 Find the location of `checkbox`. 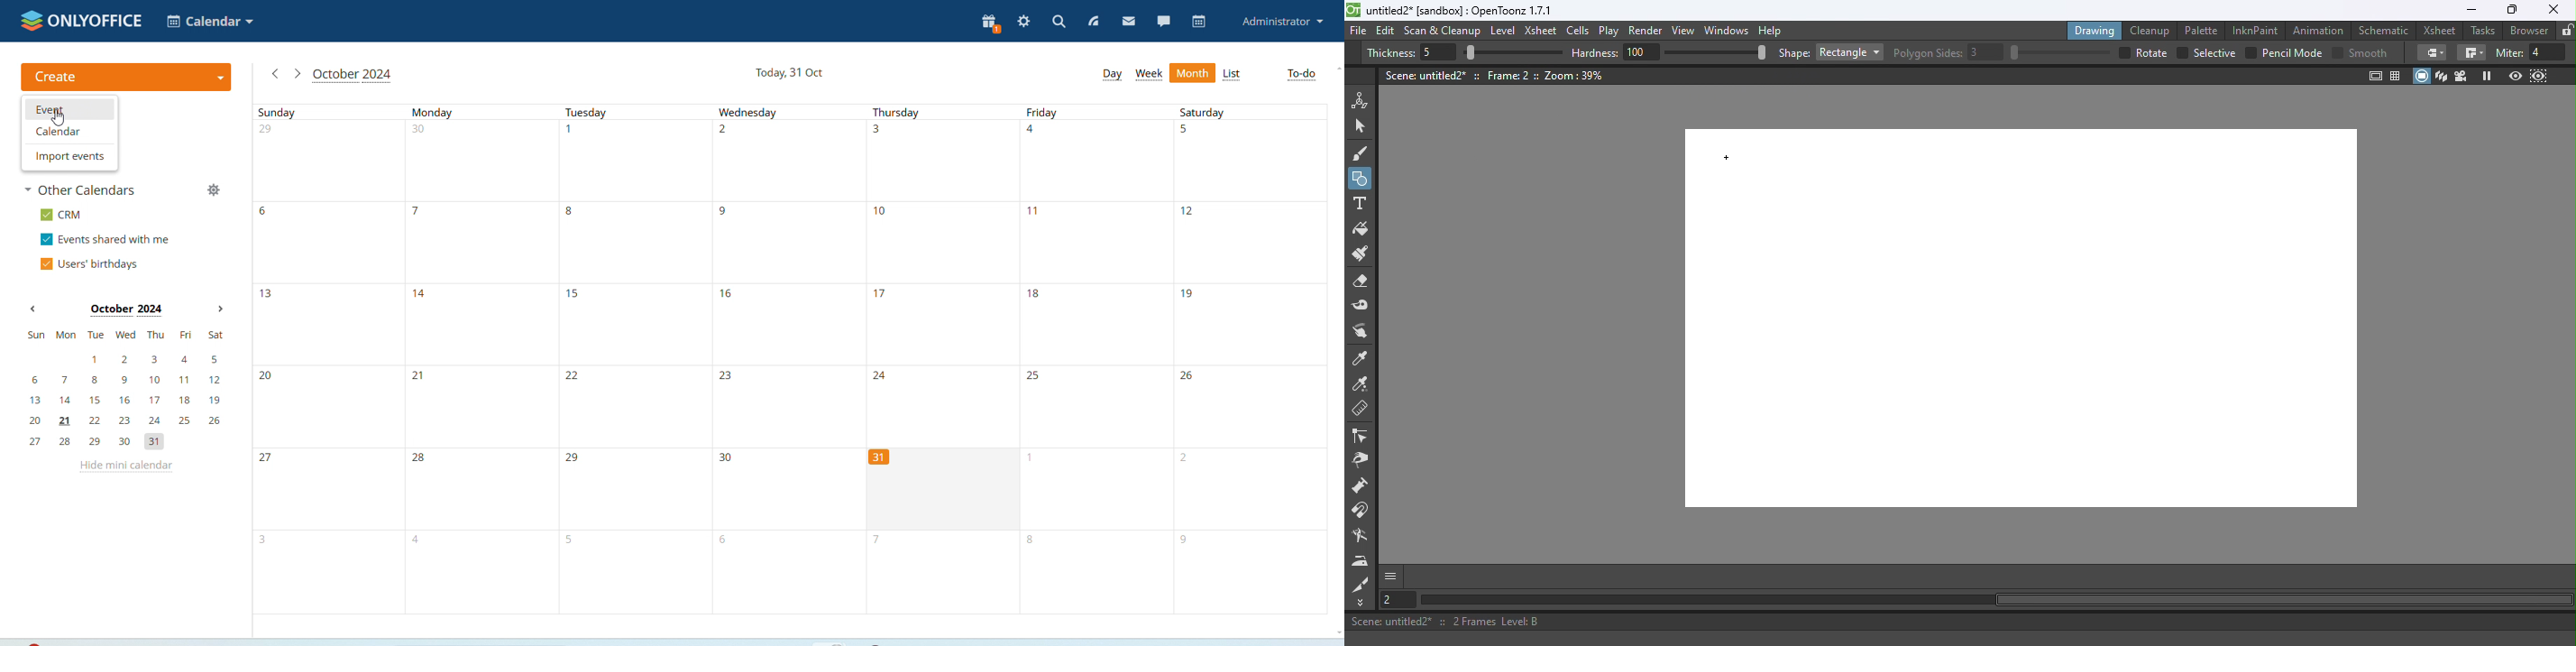

checkbox is located at coordinates (2251, 52).